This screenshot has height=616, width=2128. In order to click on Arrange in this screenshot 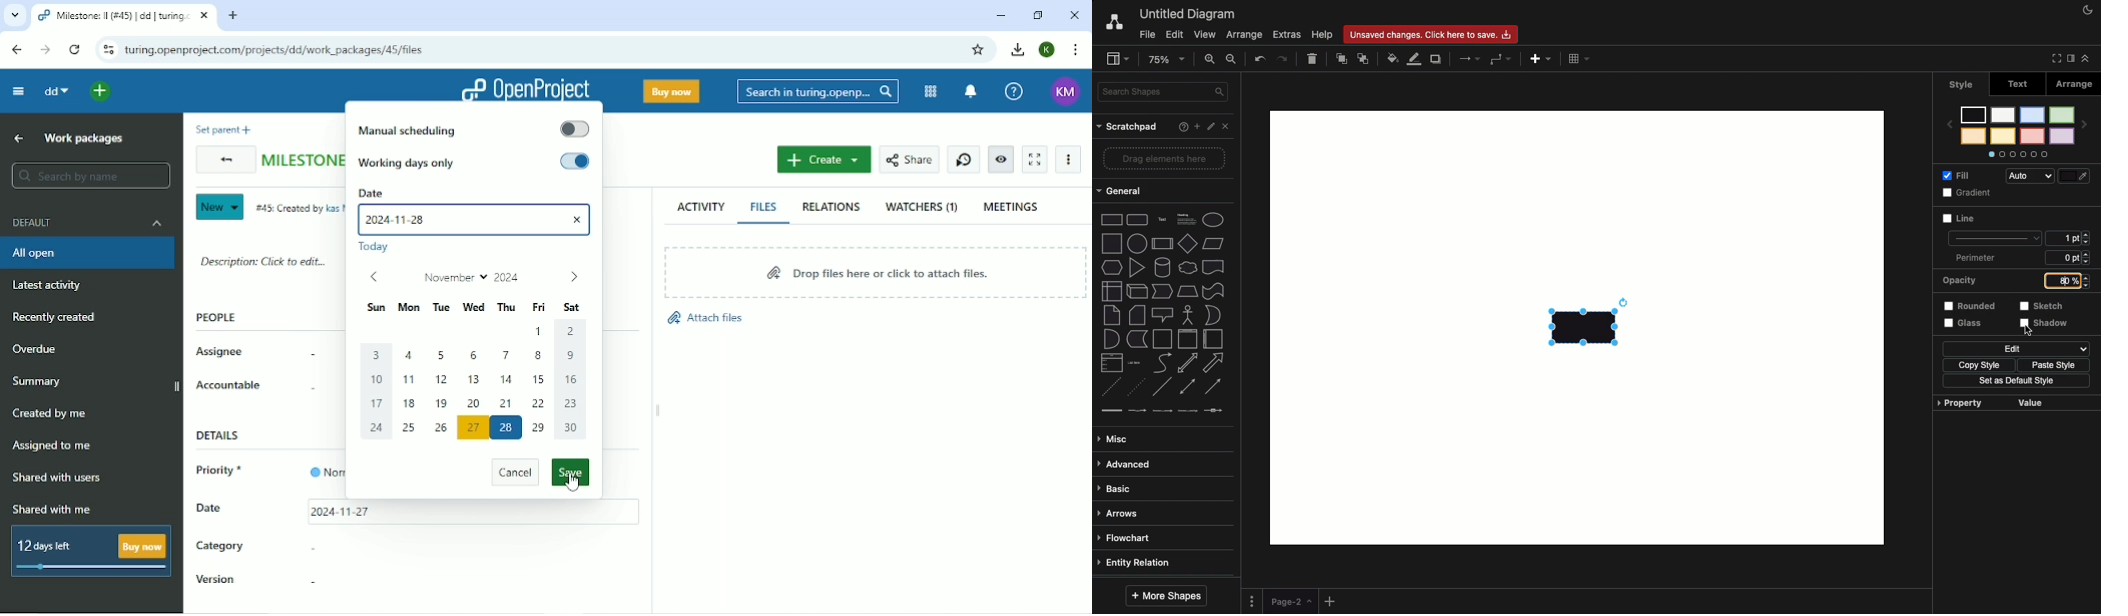, I will do `click(1245, 35)`.